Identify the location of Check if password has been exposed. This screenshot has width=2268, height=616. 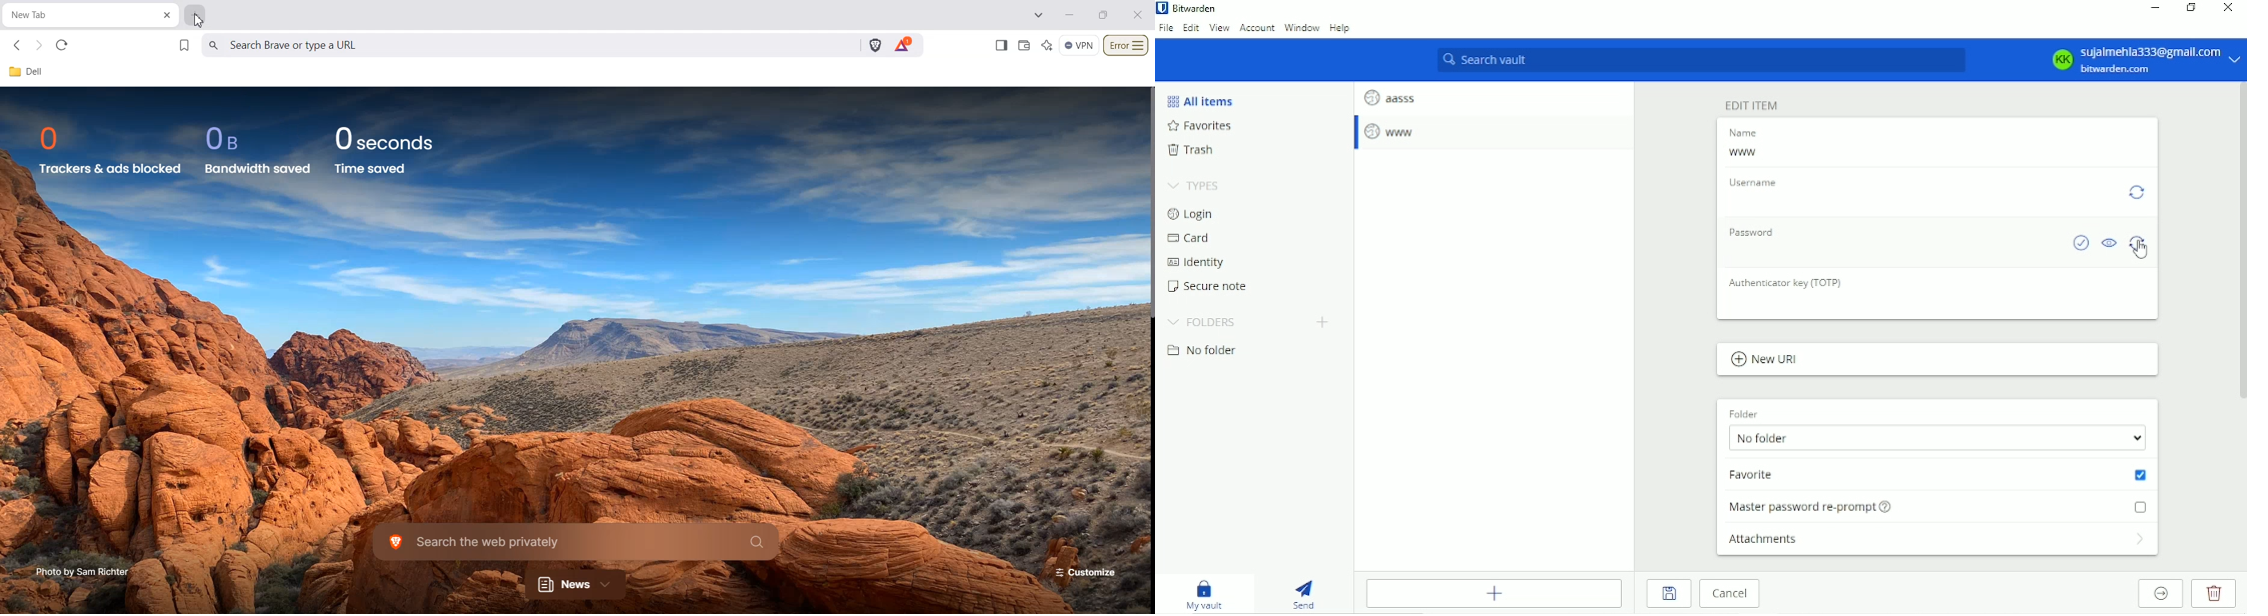
(2080, 243).